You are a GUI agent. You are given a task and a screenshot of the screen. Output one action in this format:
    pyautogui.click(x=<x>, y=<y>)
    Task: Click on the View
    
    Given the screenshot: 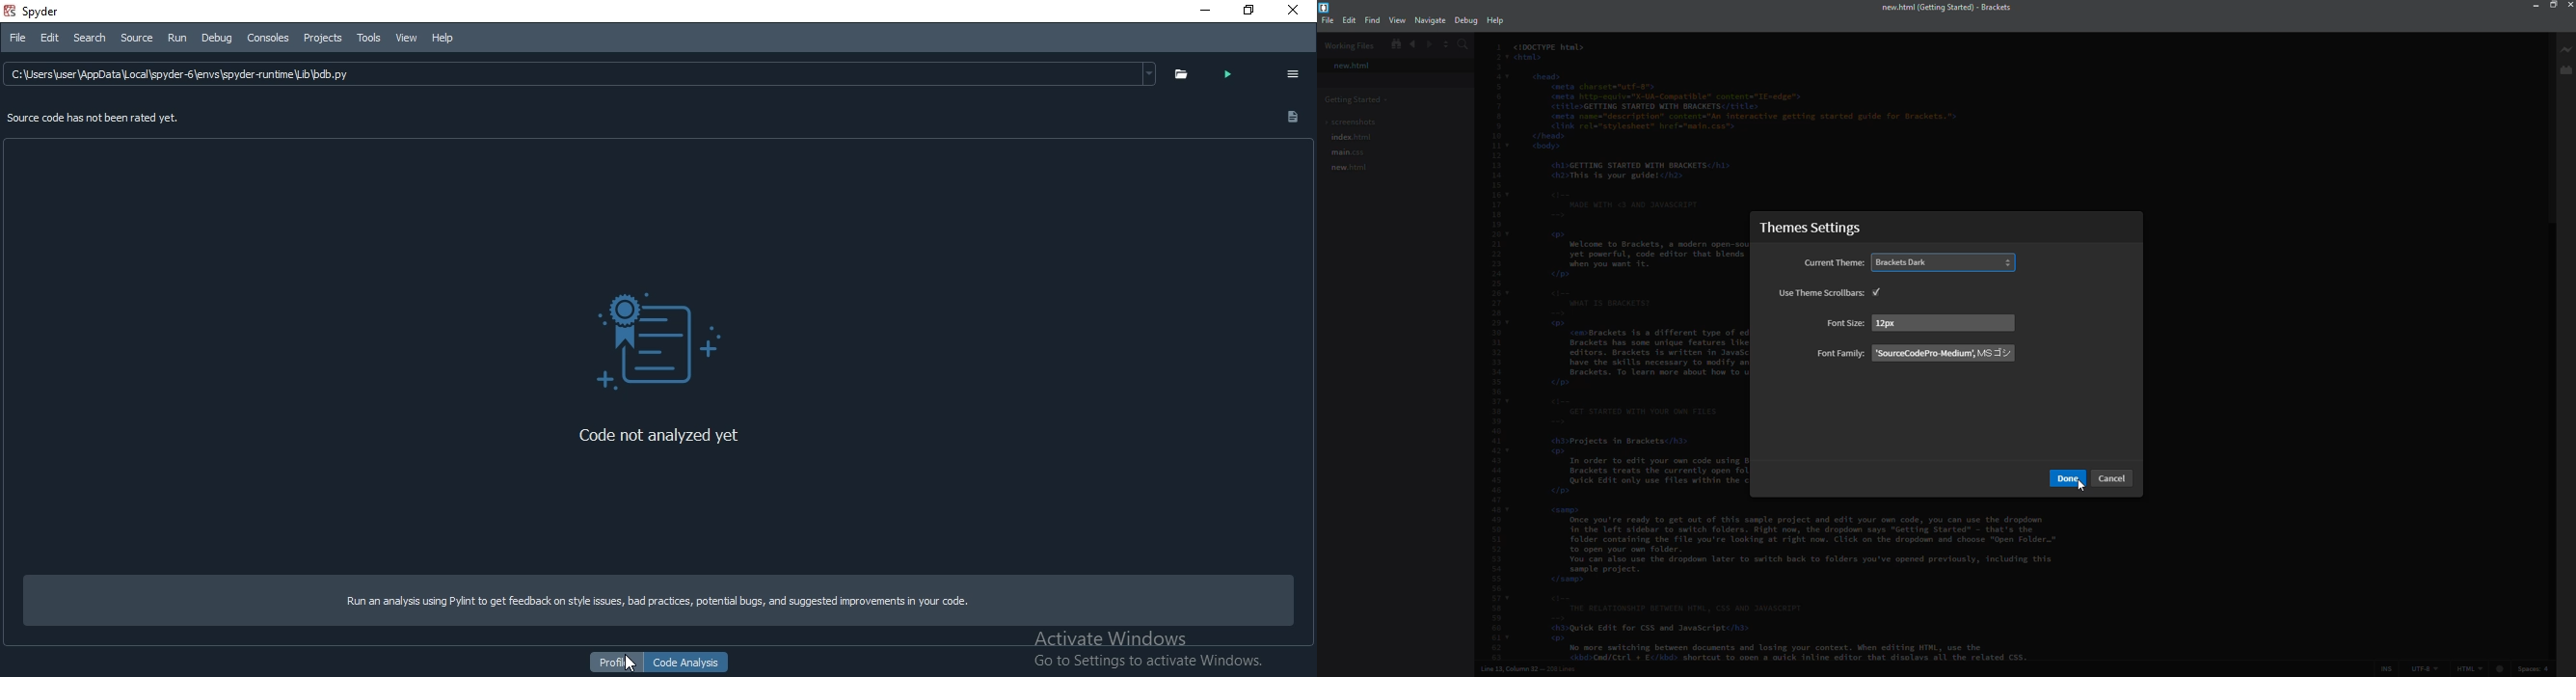 What is the action you would take?
    pyautogui.click(x=405, y=38)
    